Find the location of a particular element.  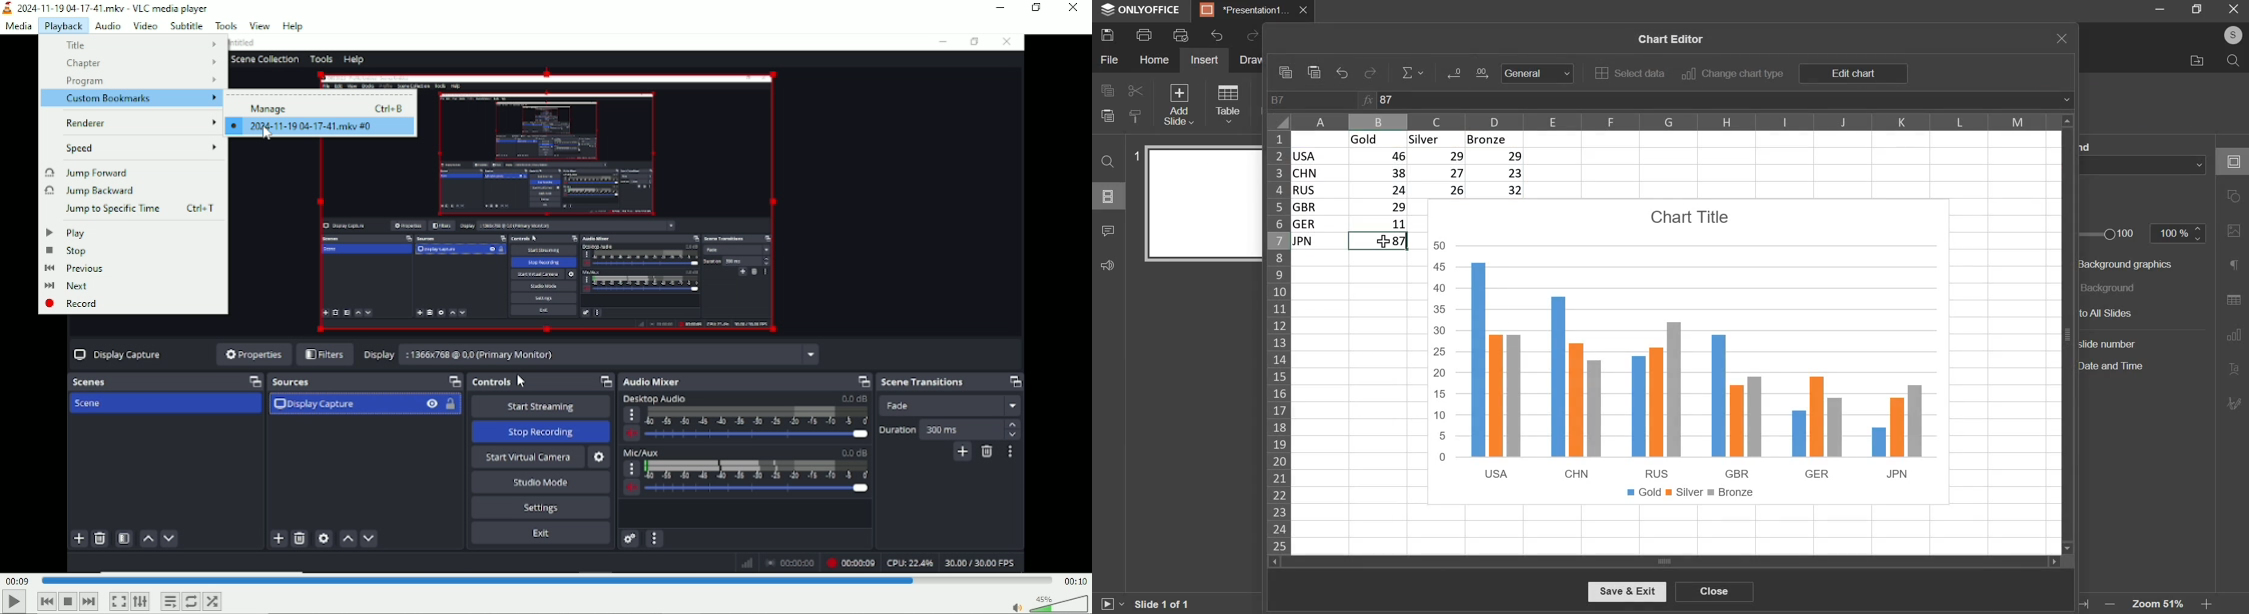

select data is located at coordinates (1630, 73).